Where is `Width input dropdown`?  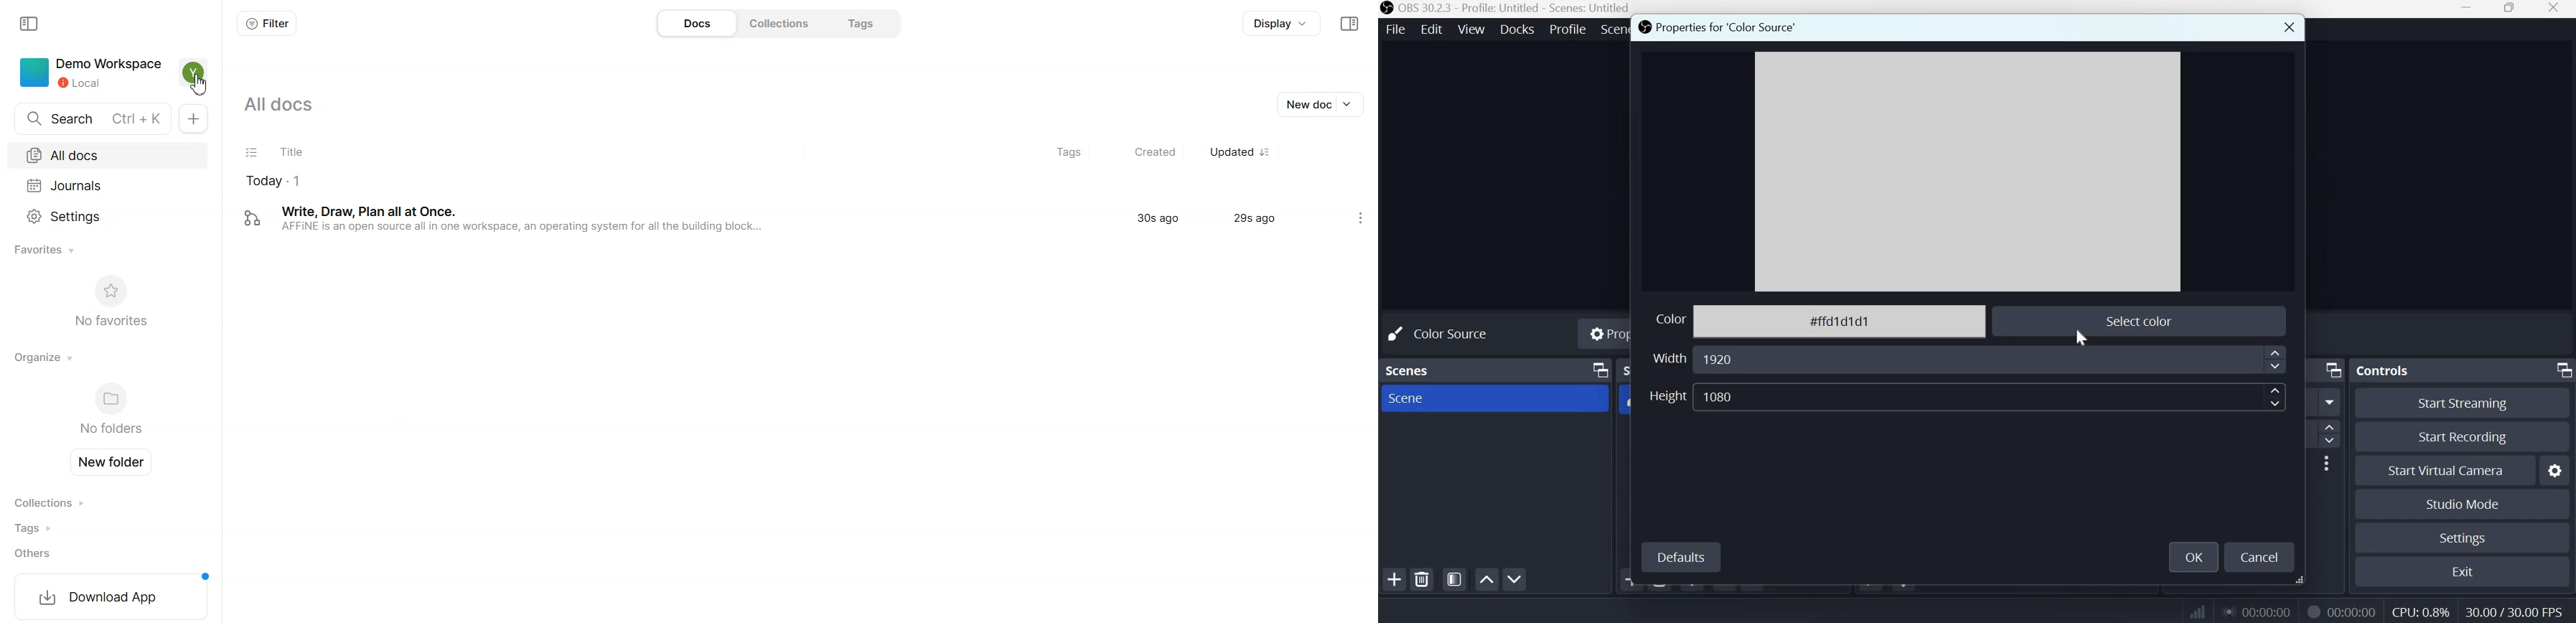
Width input dropdown is located at coordinates (1992, 361).